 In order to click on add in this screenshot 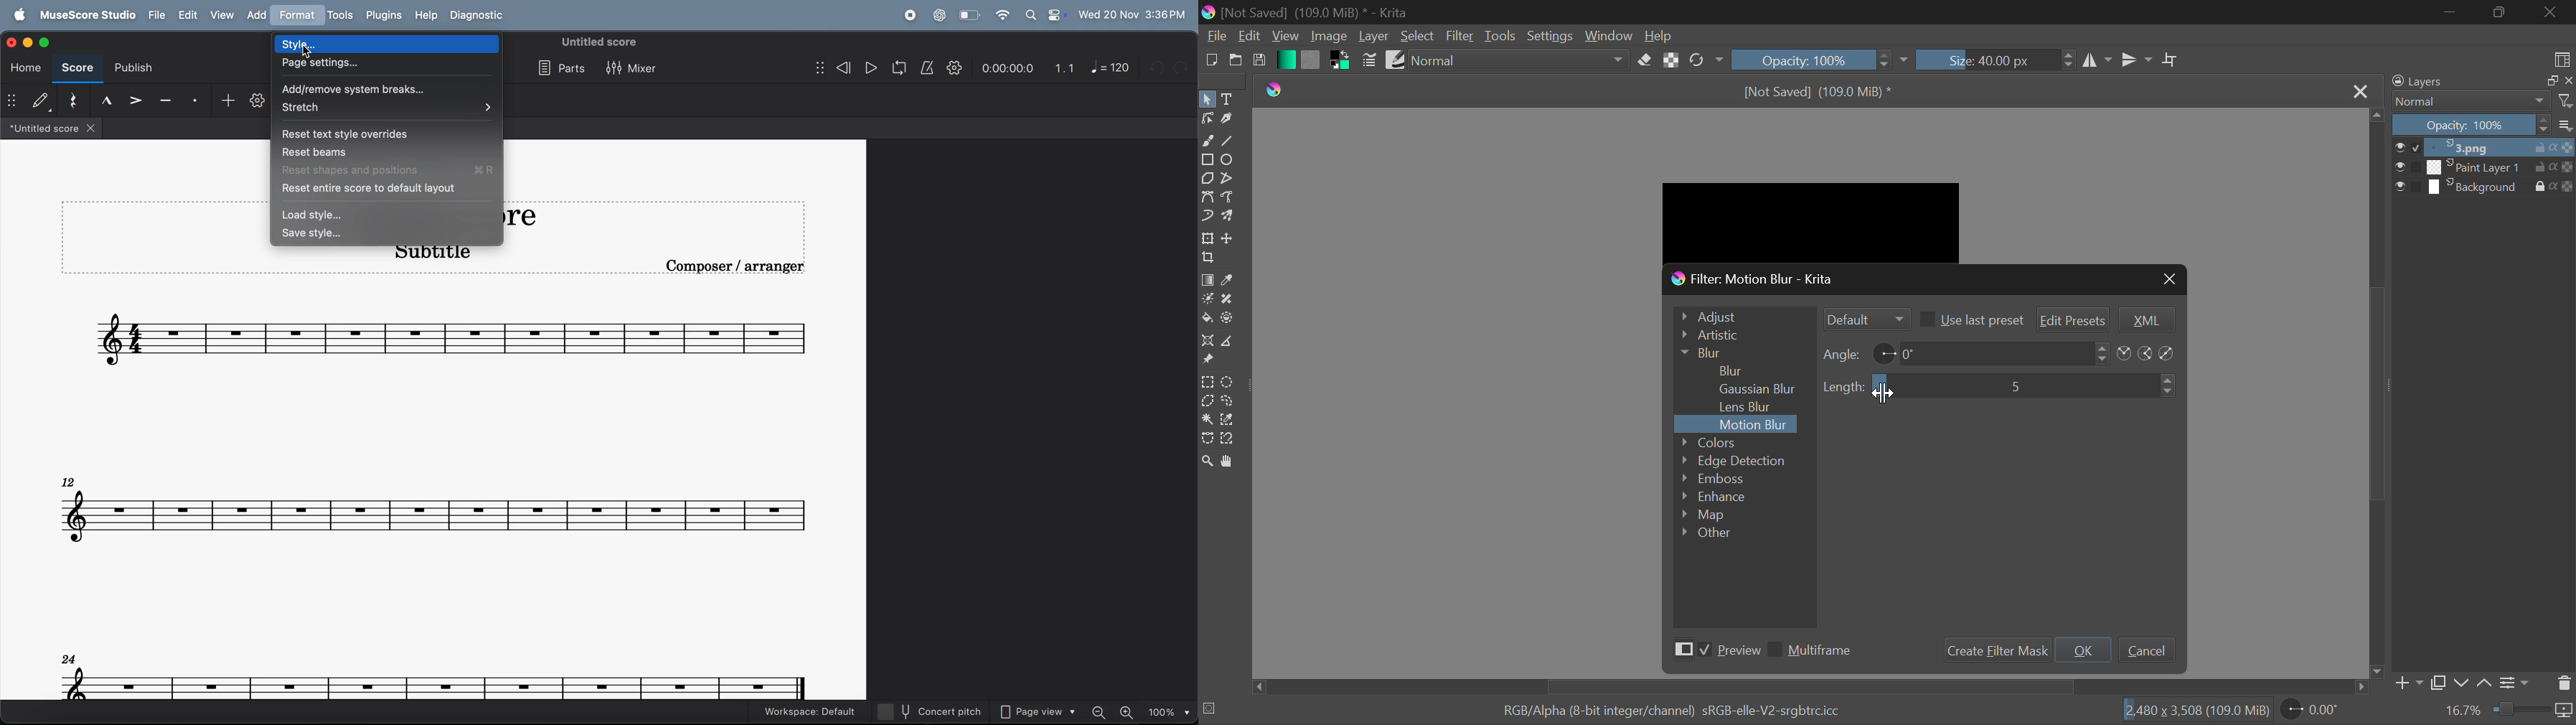, I will do `click(224, 101)`.